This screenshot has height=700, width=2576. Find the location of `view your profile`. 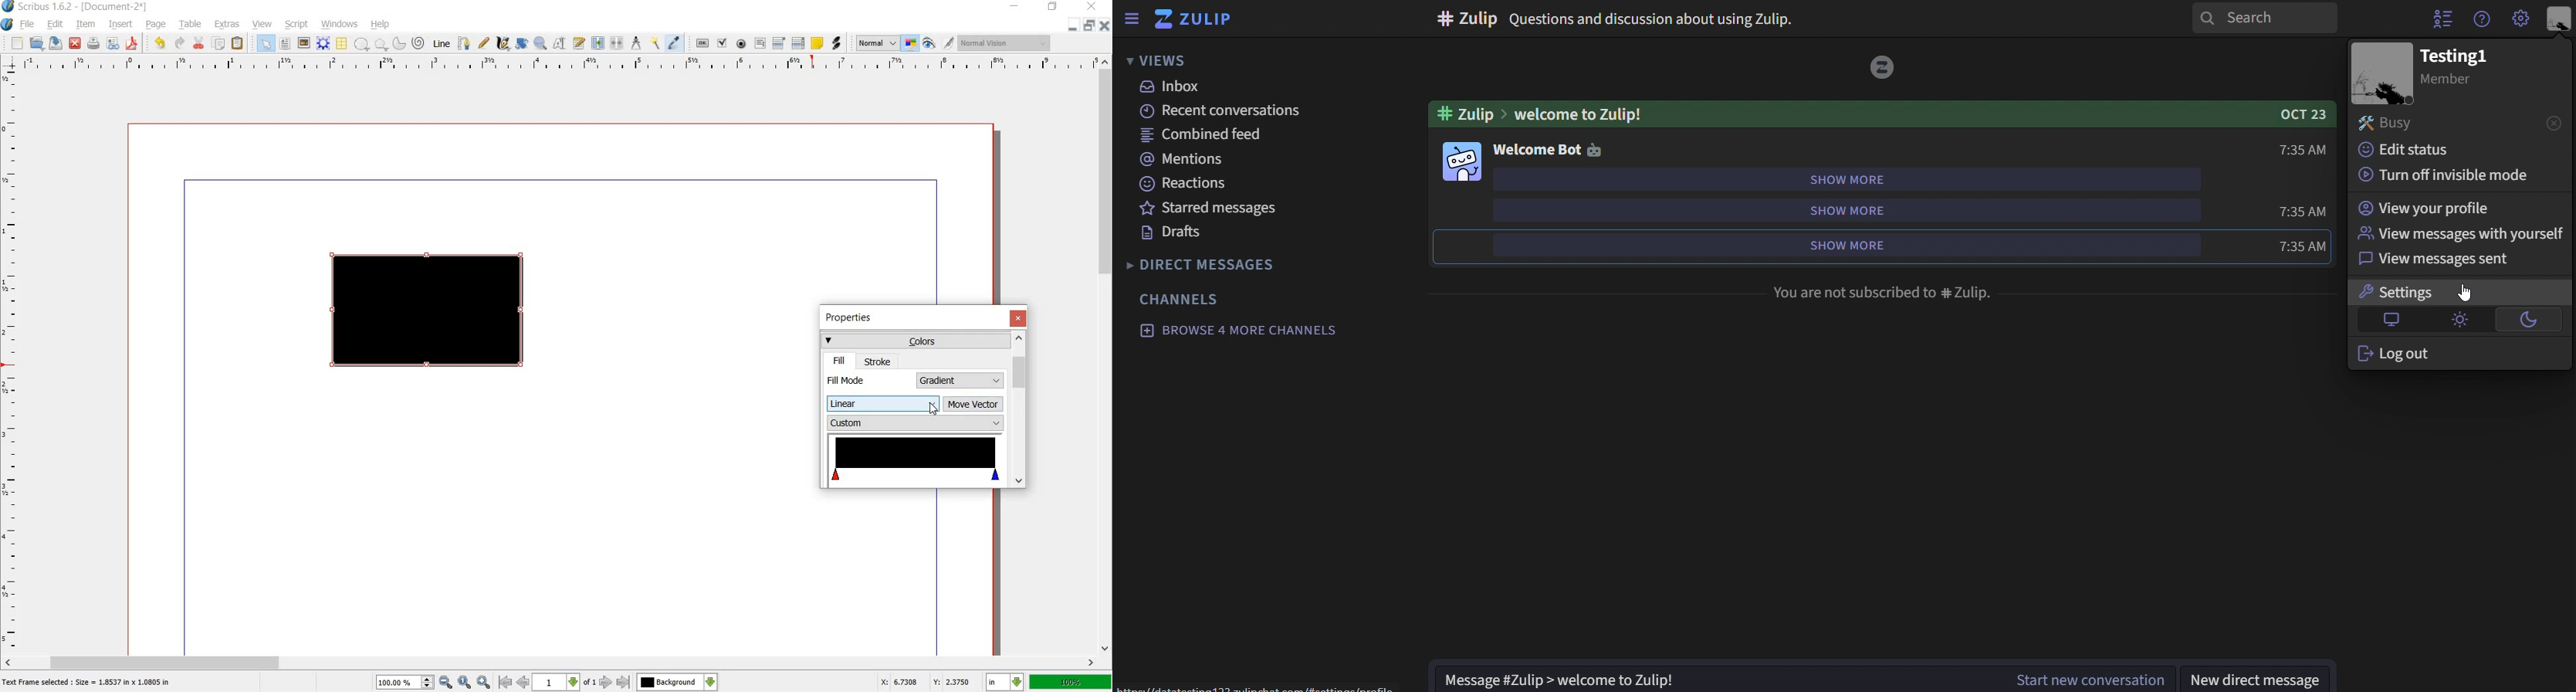

view your profile is located at coordinates (2427, 209).